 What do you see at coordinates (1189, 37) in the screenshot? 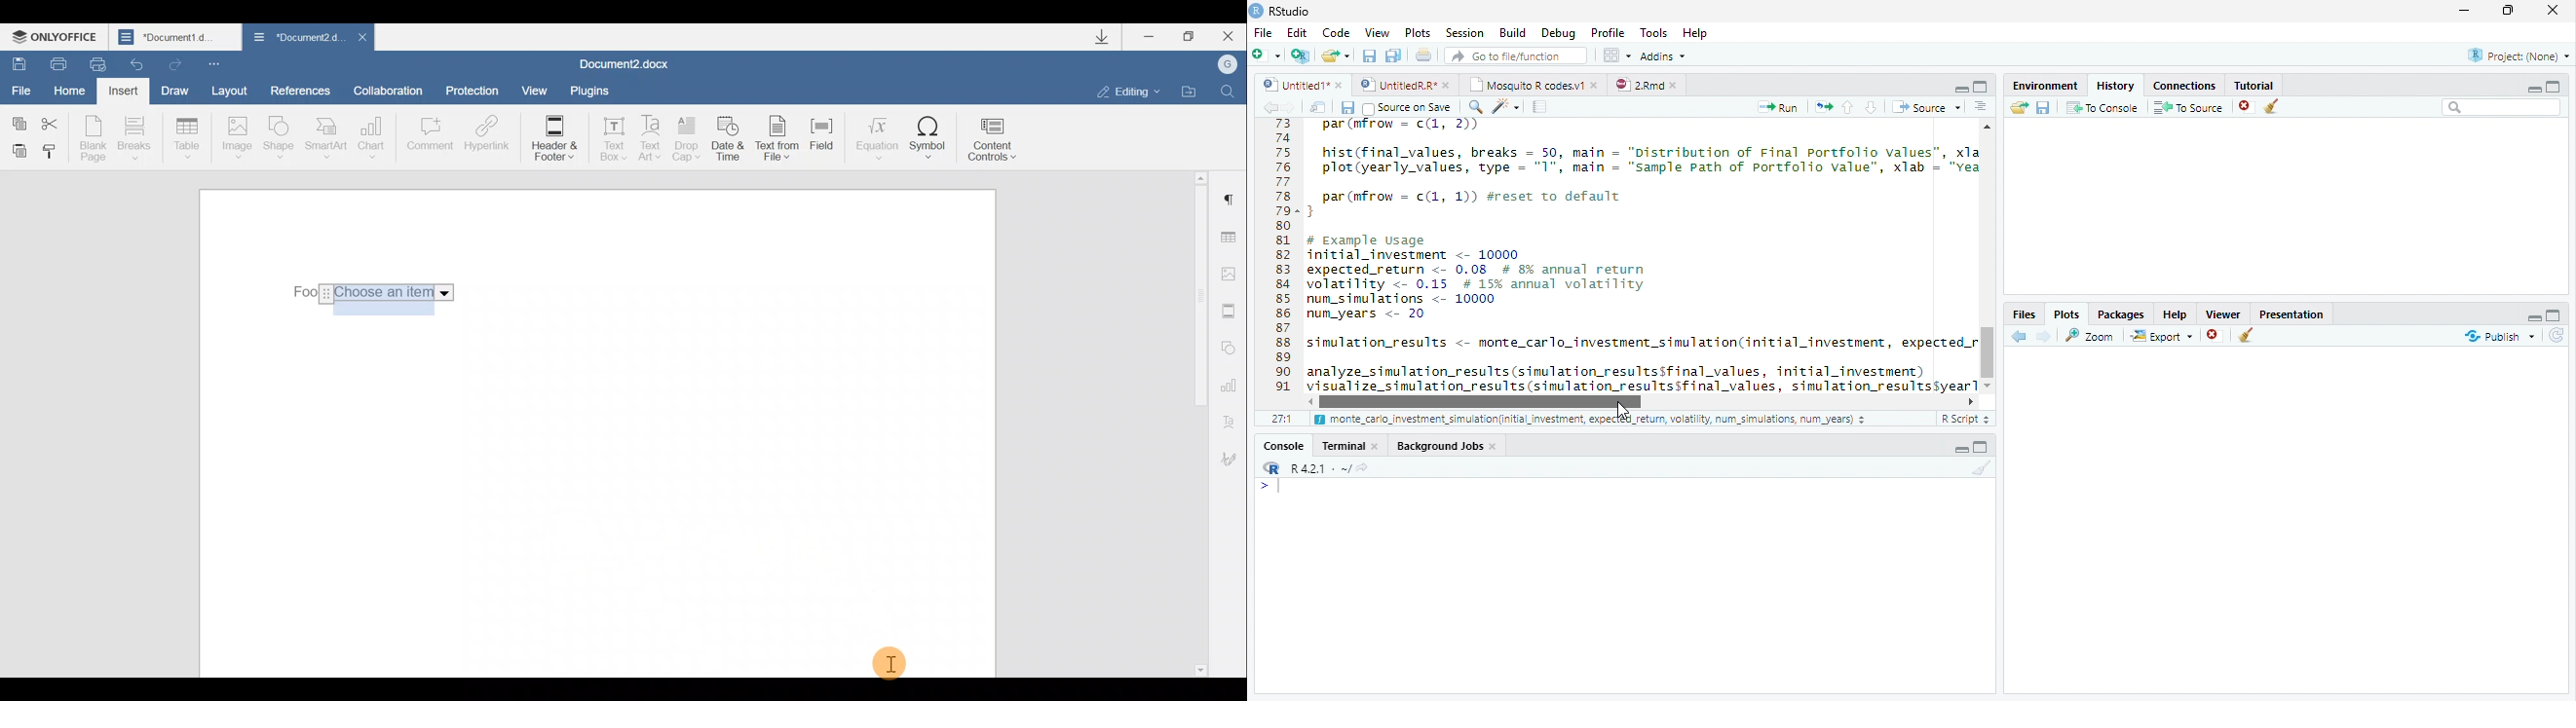
I see `Maximize` at bounding box center [1189, 37].